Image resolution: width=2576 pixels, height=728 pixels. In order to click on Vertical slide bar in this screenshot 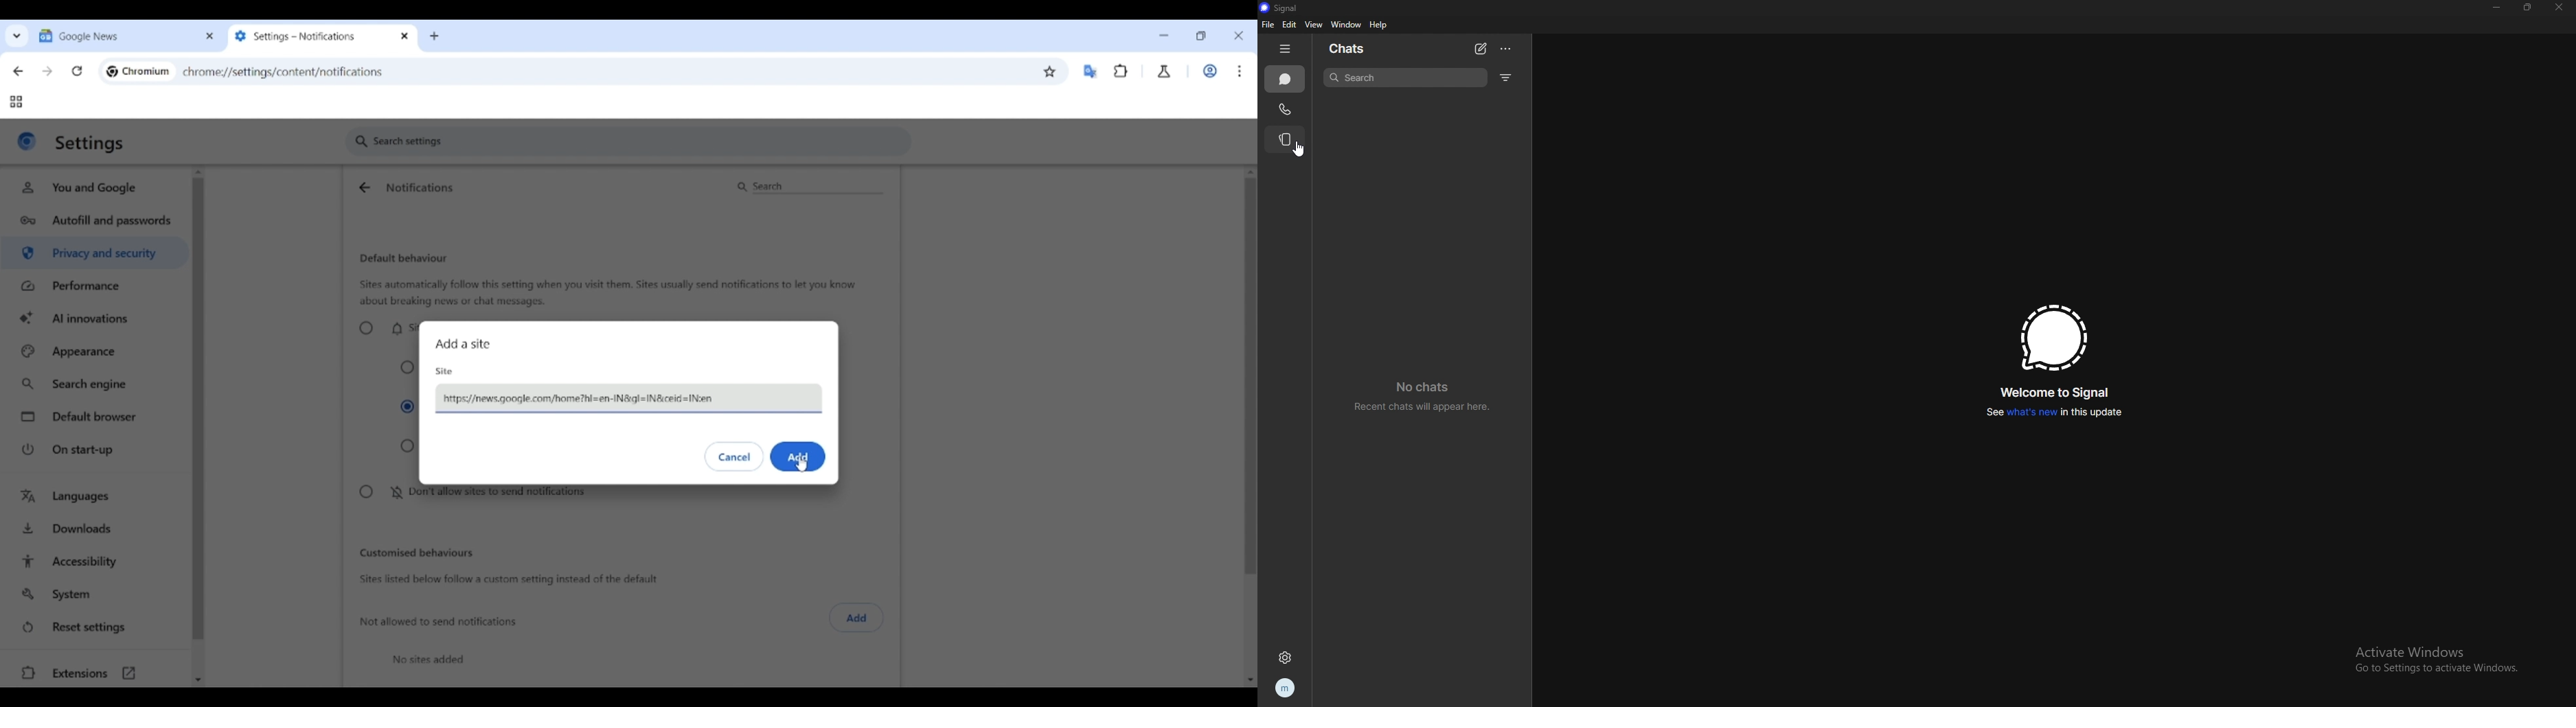, I will do `click(198, 409)`.